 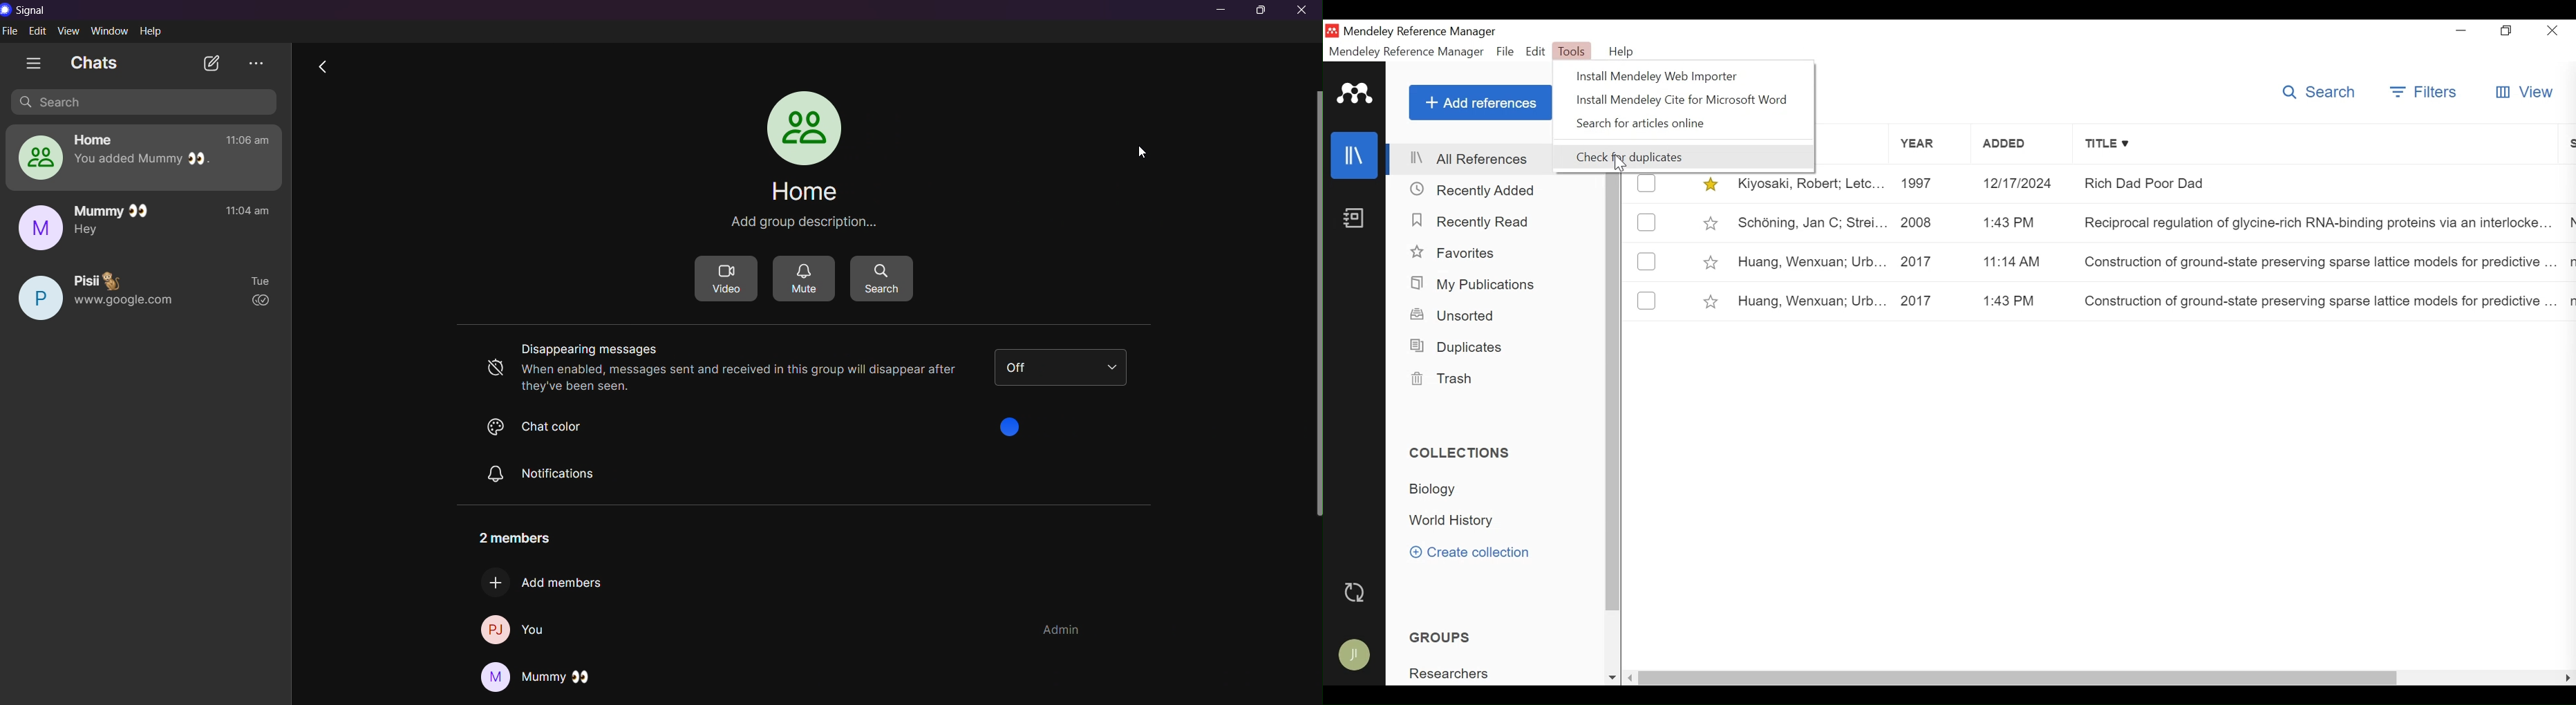 What do you see at coordinates (96, 62) in the screenshot?
I see `chats` at bounding box center [96, 62].